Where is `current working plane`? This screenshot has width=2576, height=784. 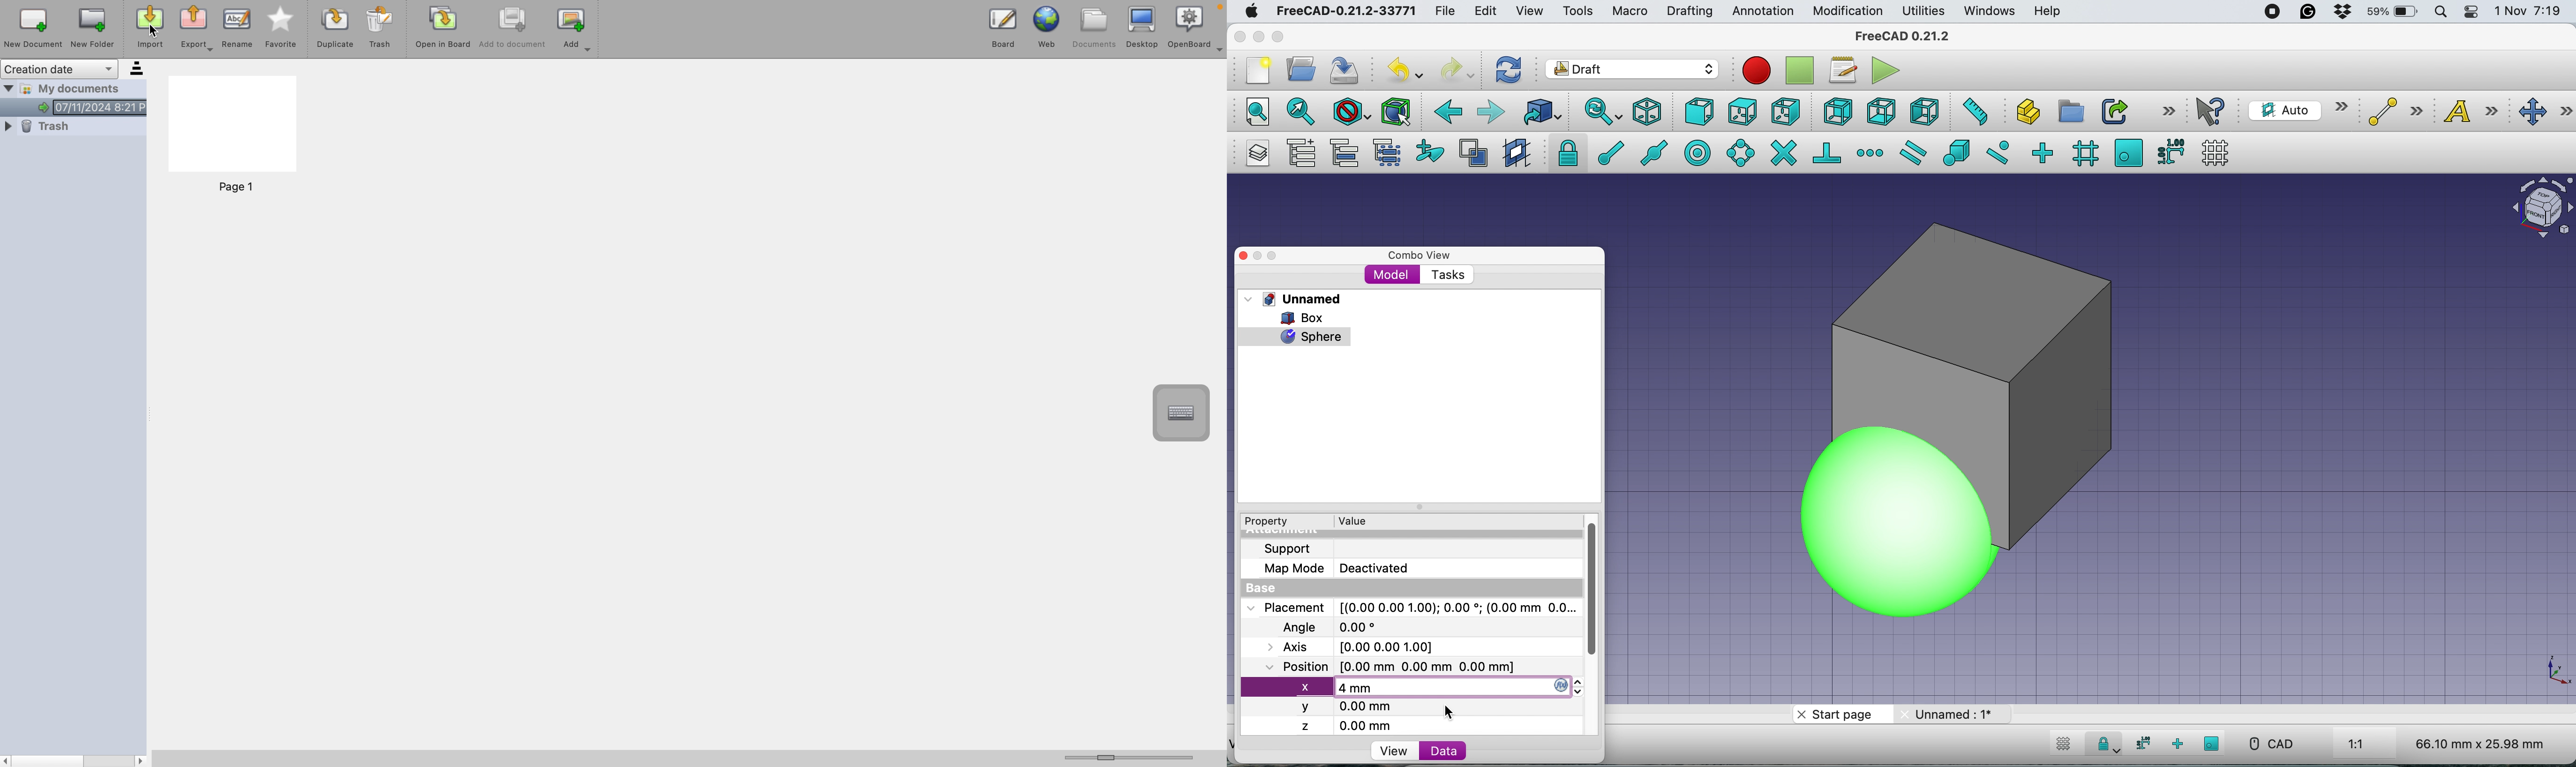 current working plane is located at coordinates (2296, 110).